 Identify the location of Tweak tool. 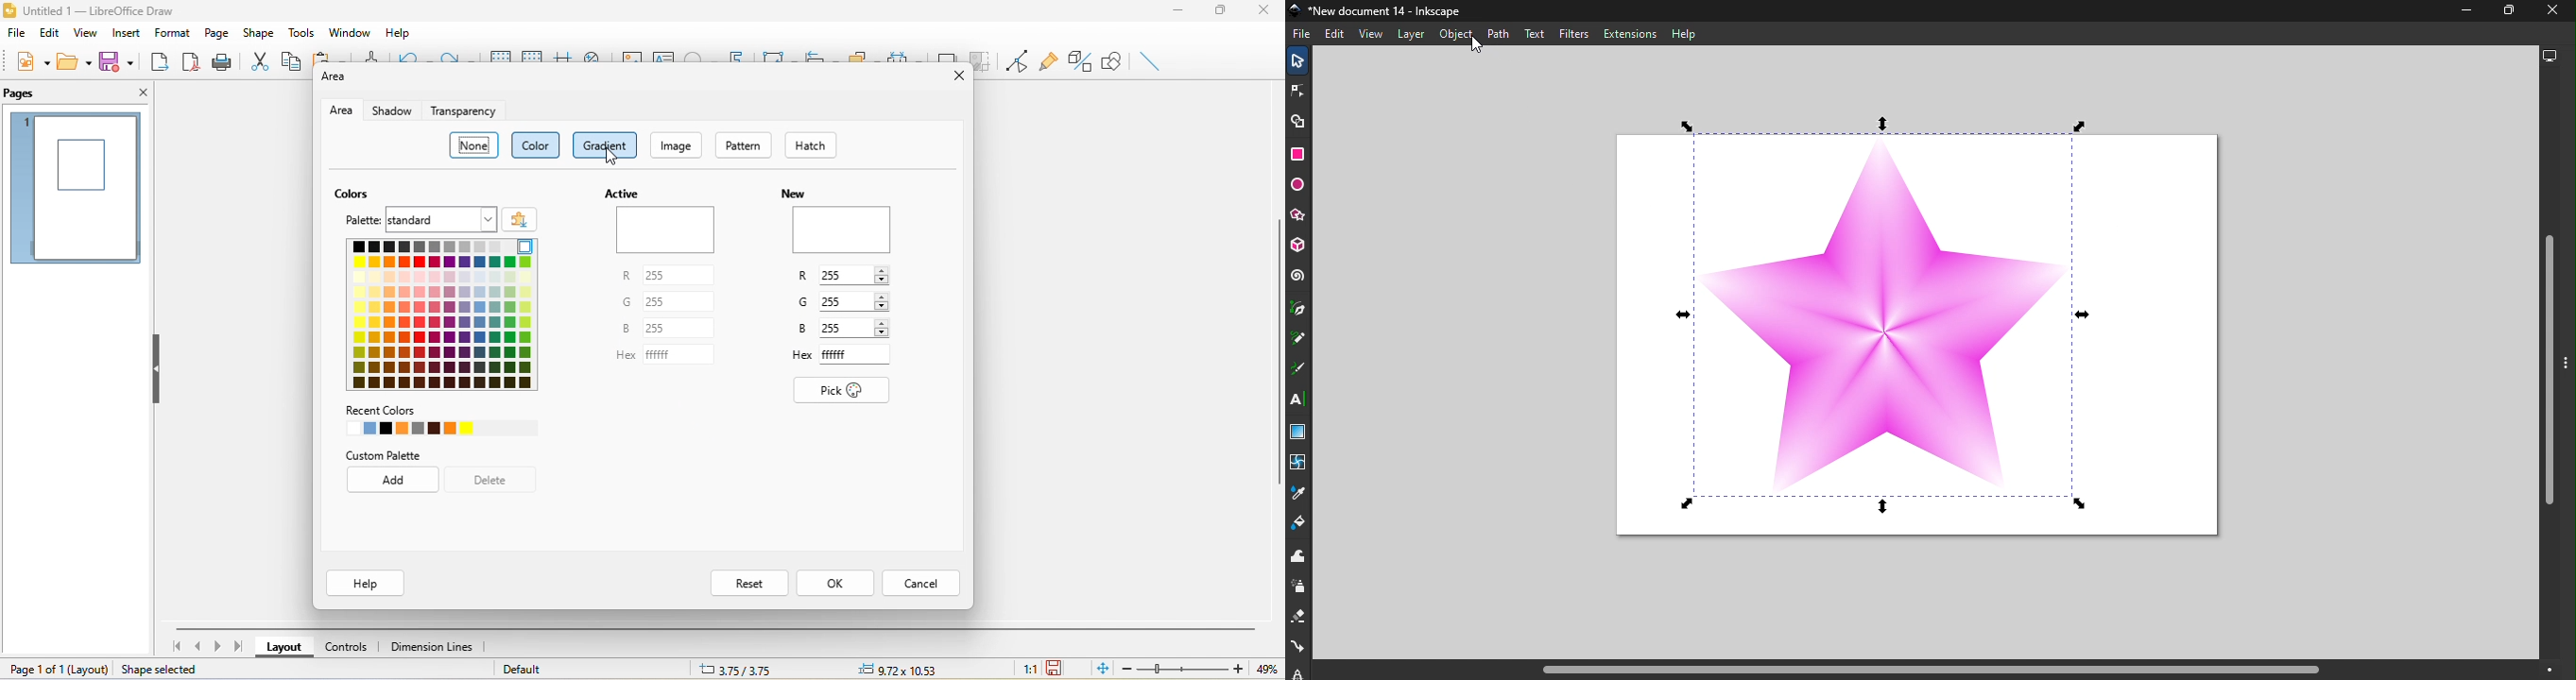
(1301, 554).